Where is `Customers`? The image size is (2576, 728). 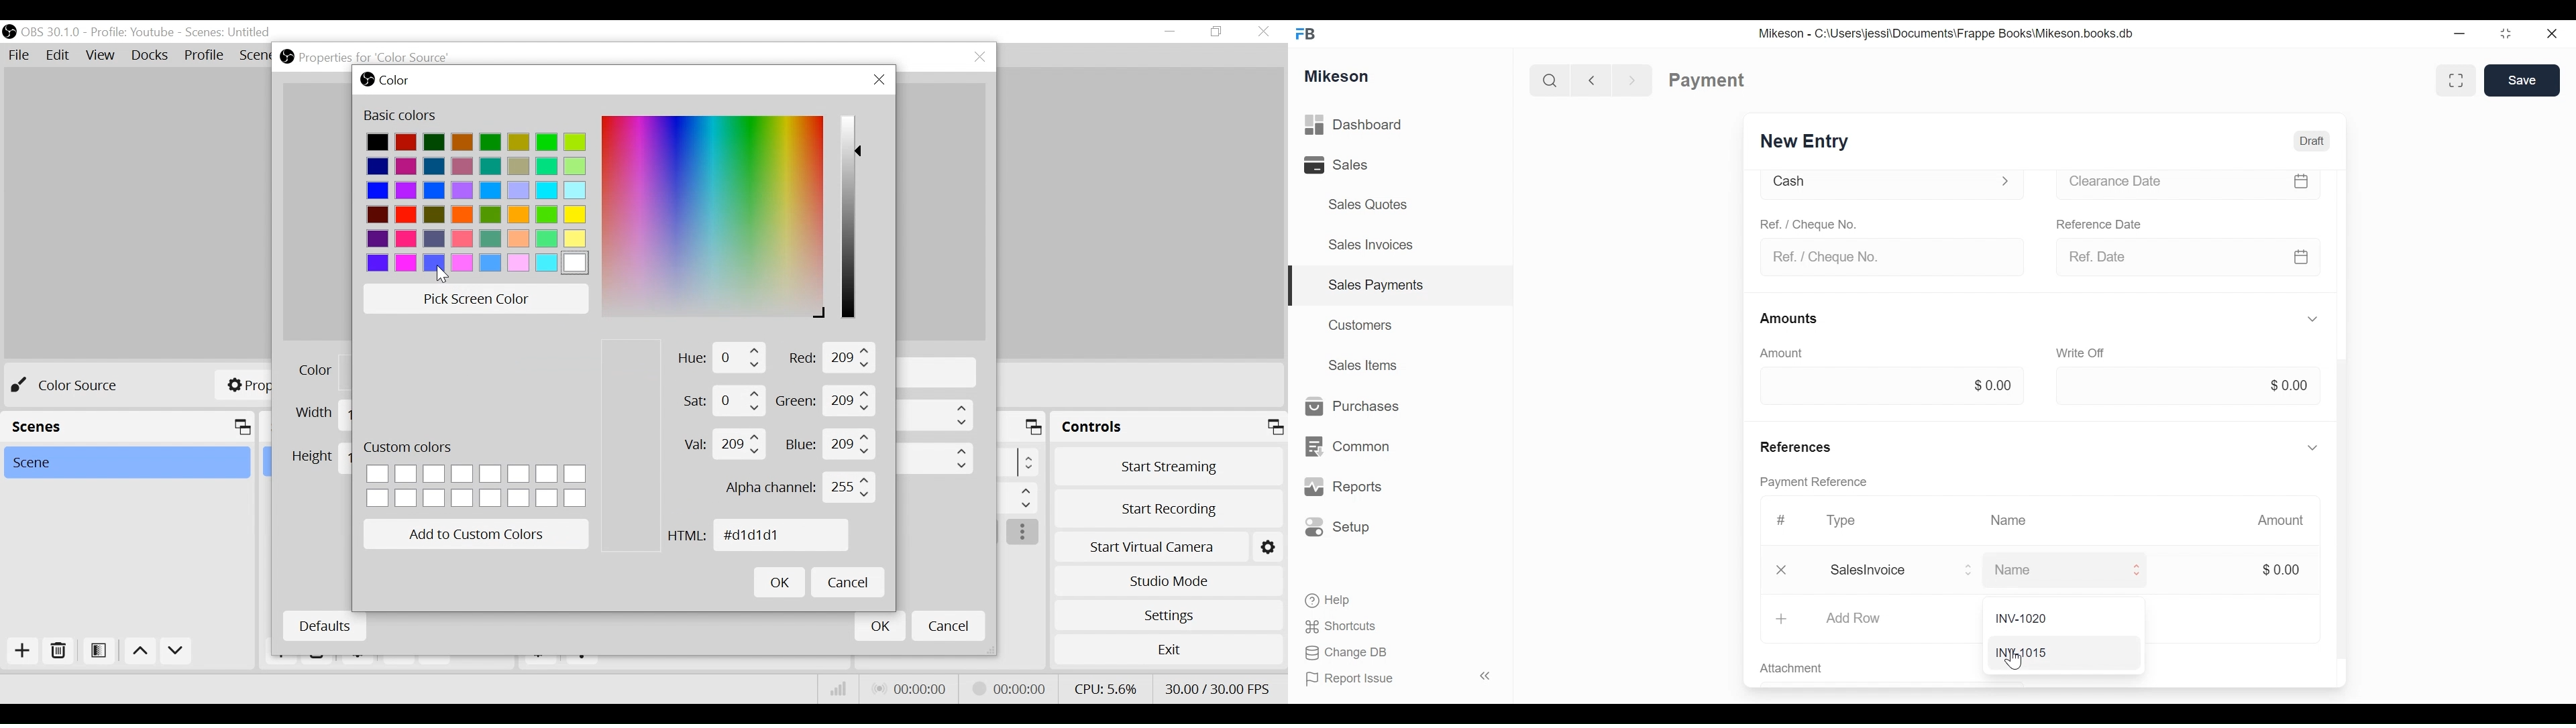
Customers is located at coordinates (1364, 324).